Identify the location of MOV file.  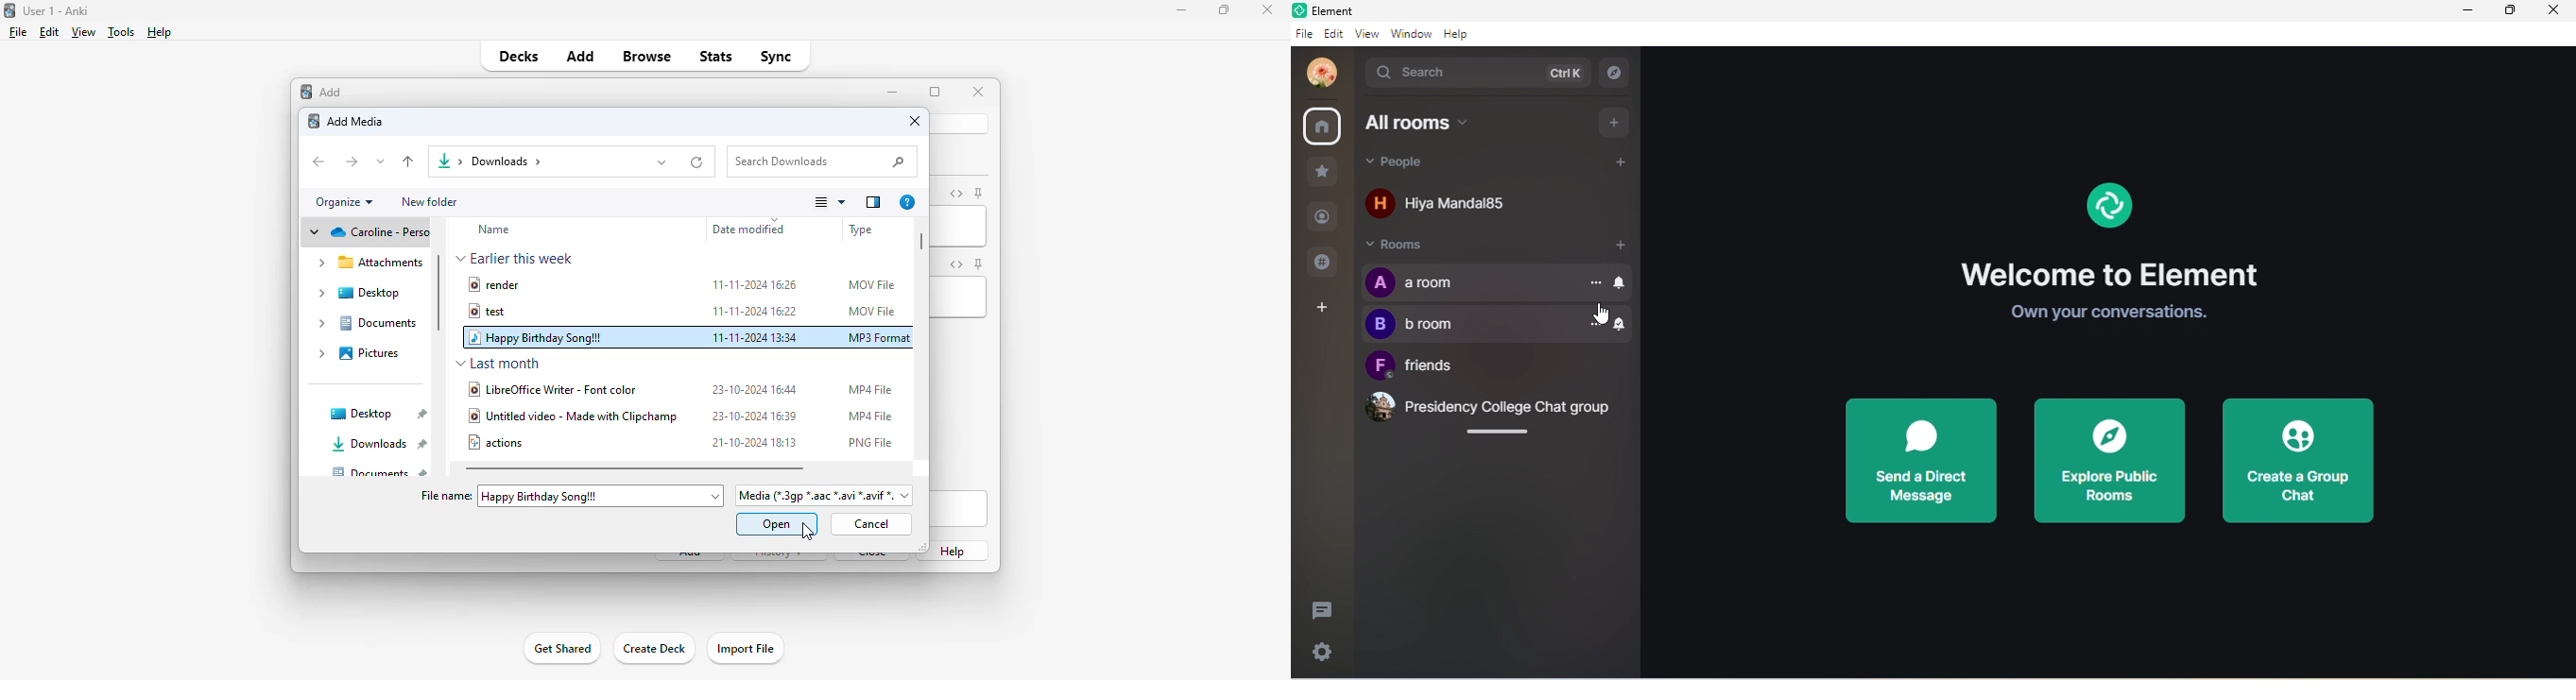
(871, 312).